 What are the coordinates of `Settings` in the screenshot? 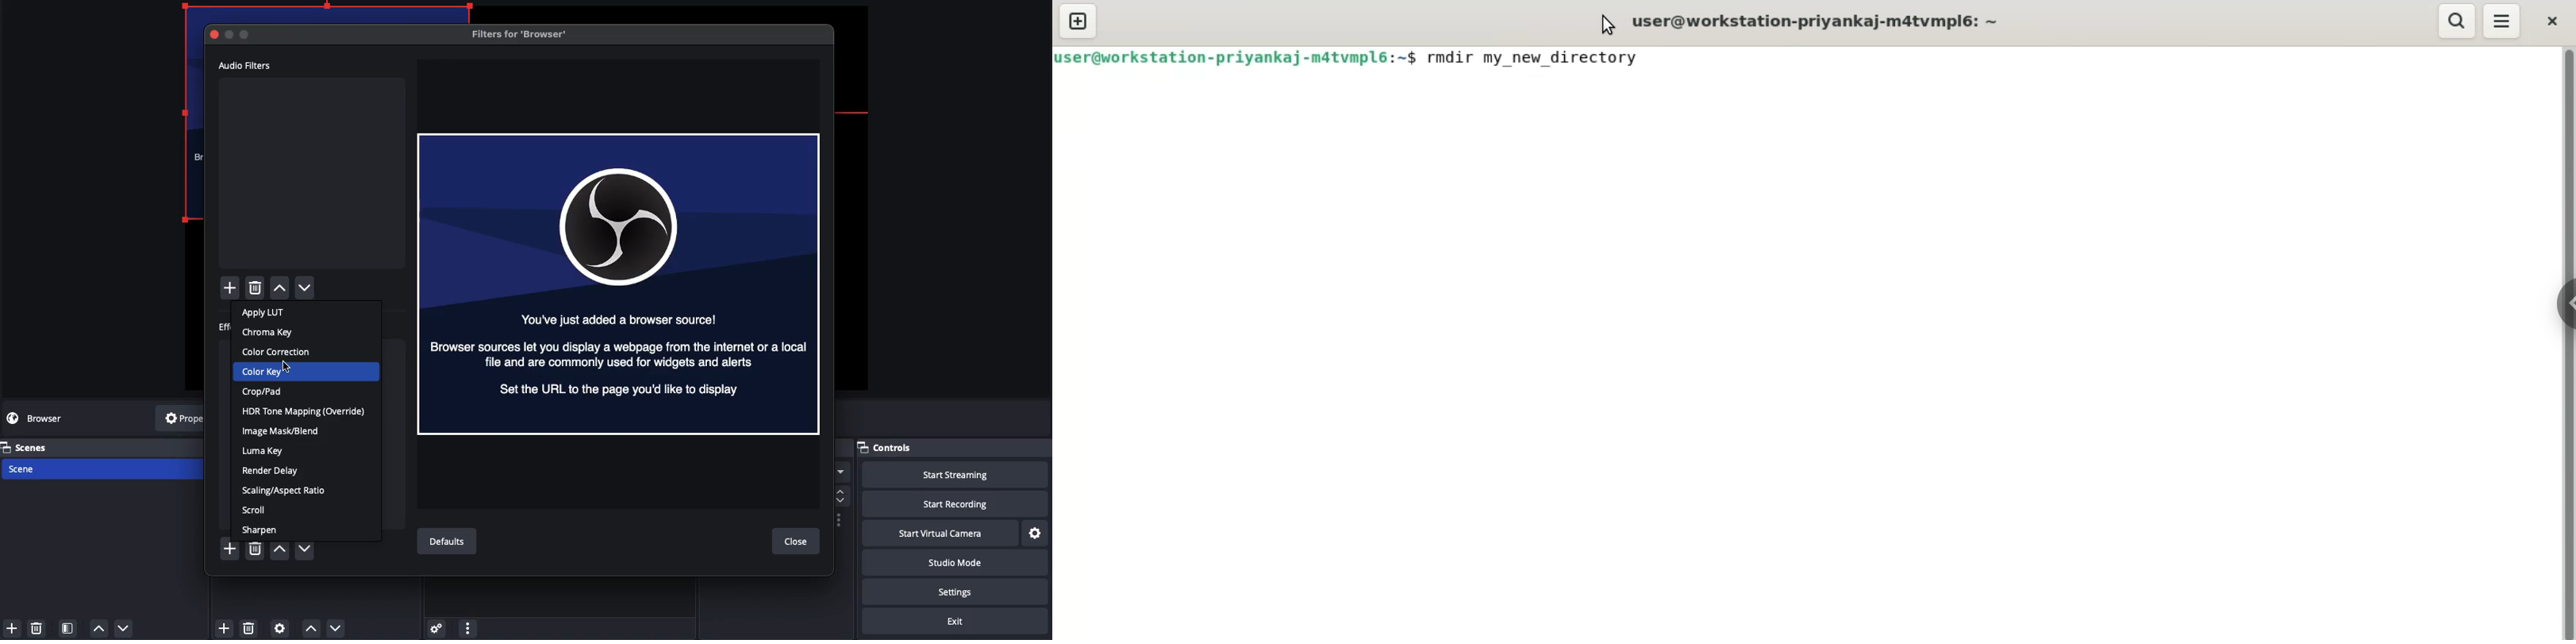 It's located at (952, 592).